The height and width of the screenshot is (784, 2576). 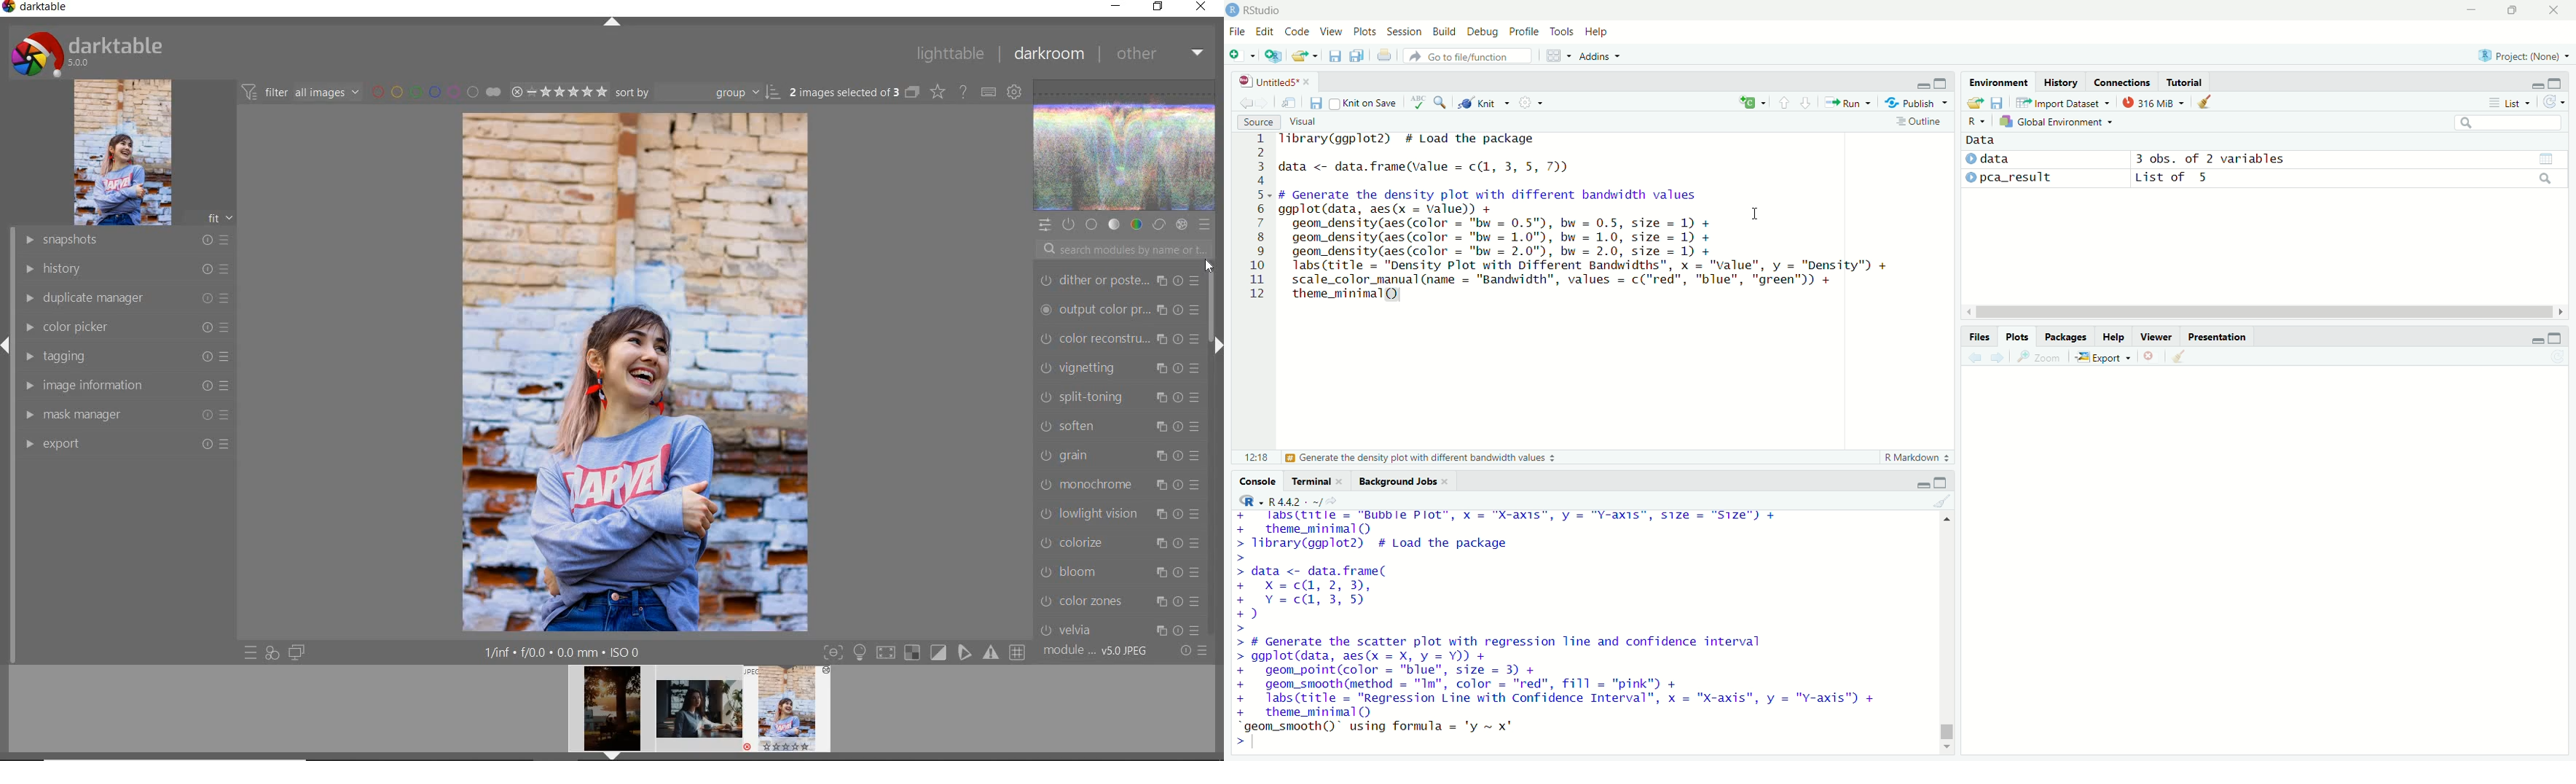 I want to click on LIGHTTABLE, so click(x=949, y=53).